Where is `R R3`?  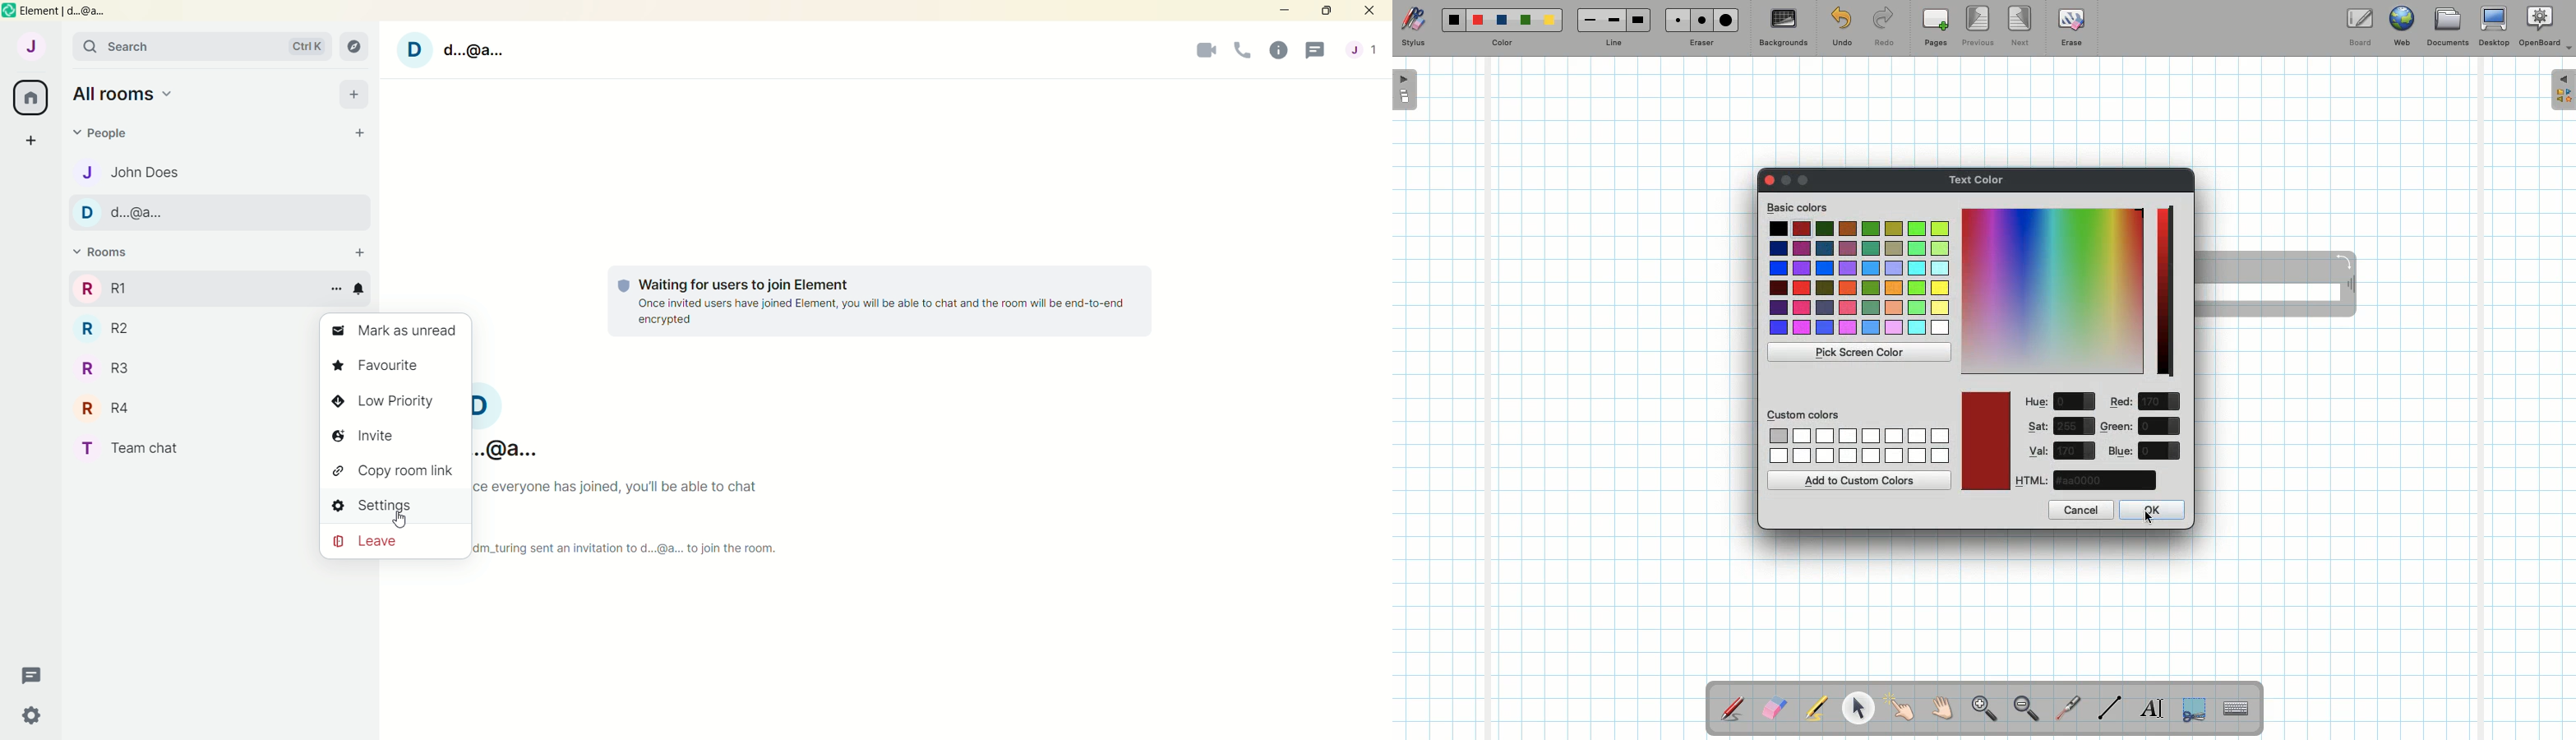 R R3 is located at coordinates (116, 372).